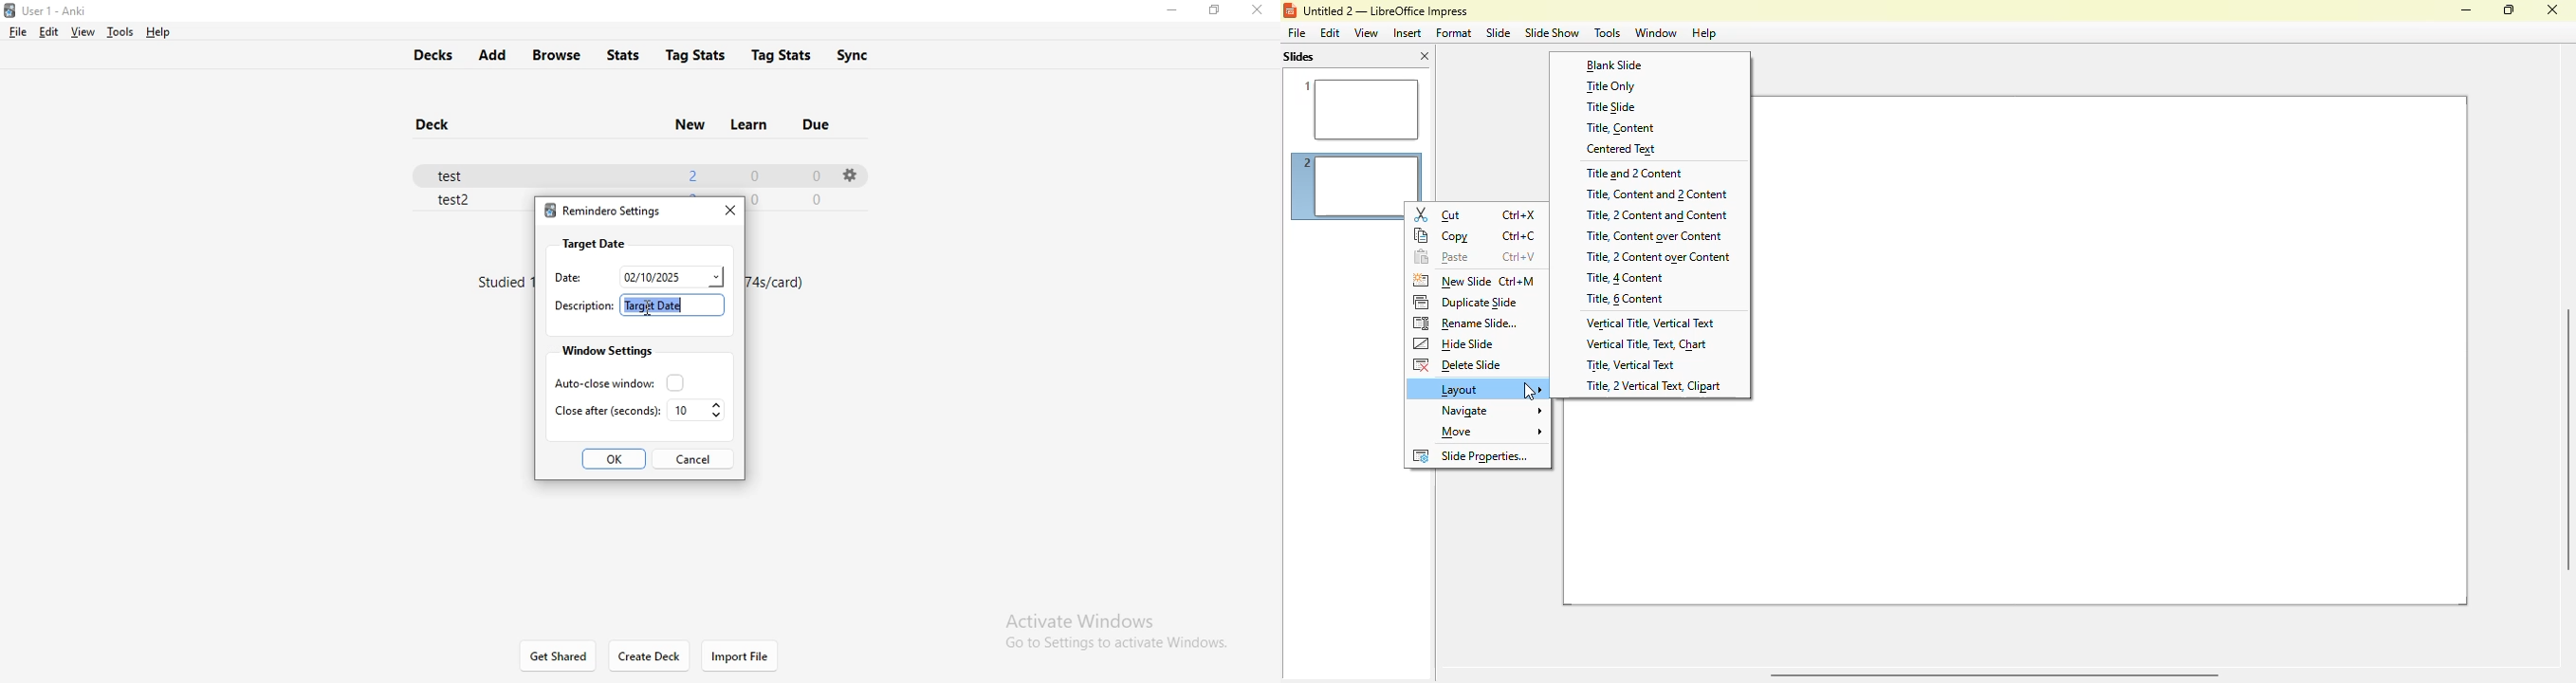  What do you see at coordinates (698, 411) in the screenshot?
I see `10` at bounding box center [698, 411].